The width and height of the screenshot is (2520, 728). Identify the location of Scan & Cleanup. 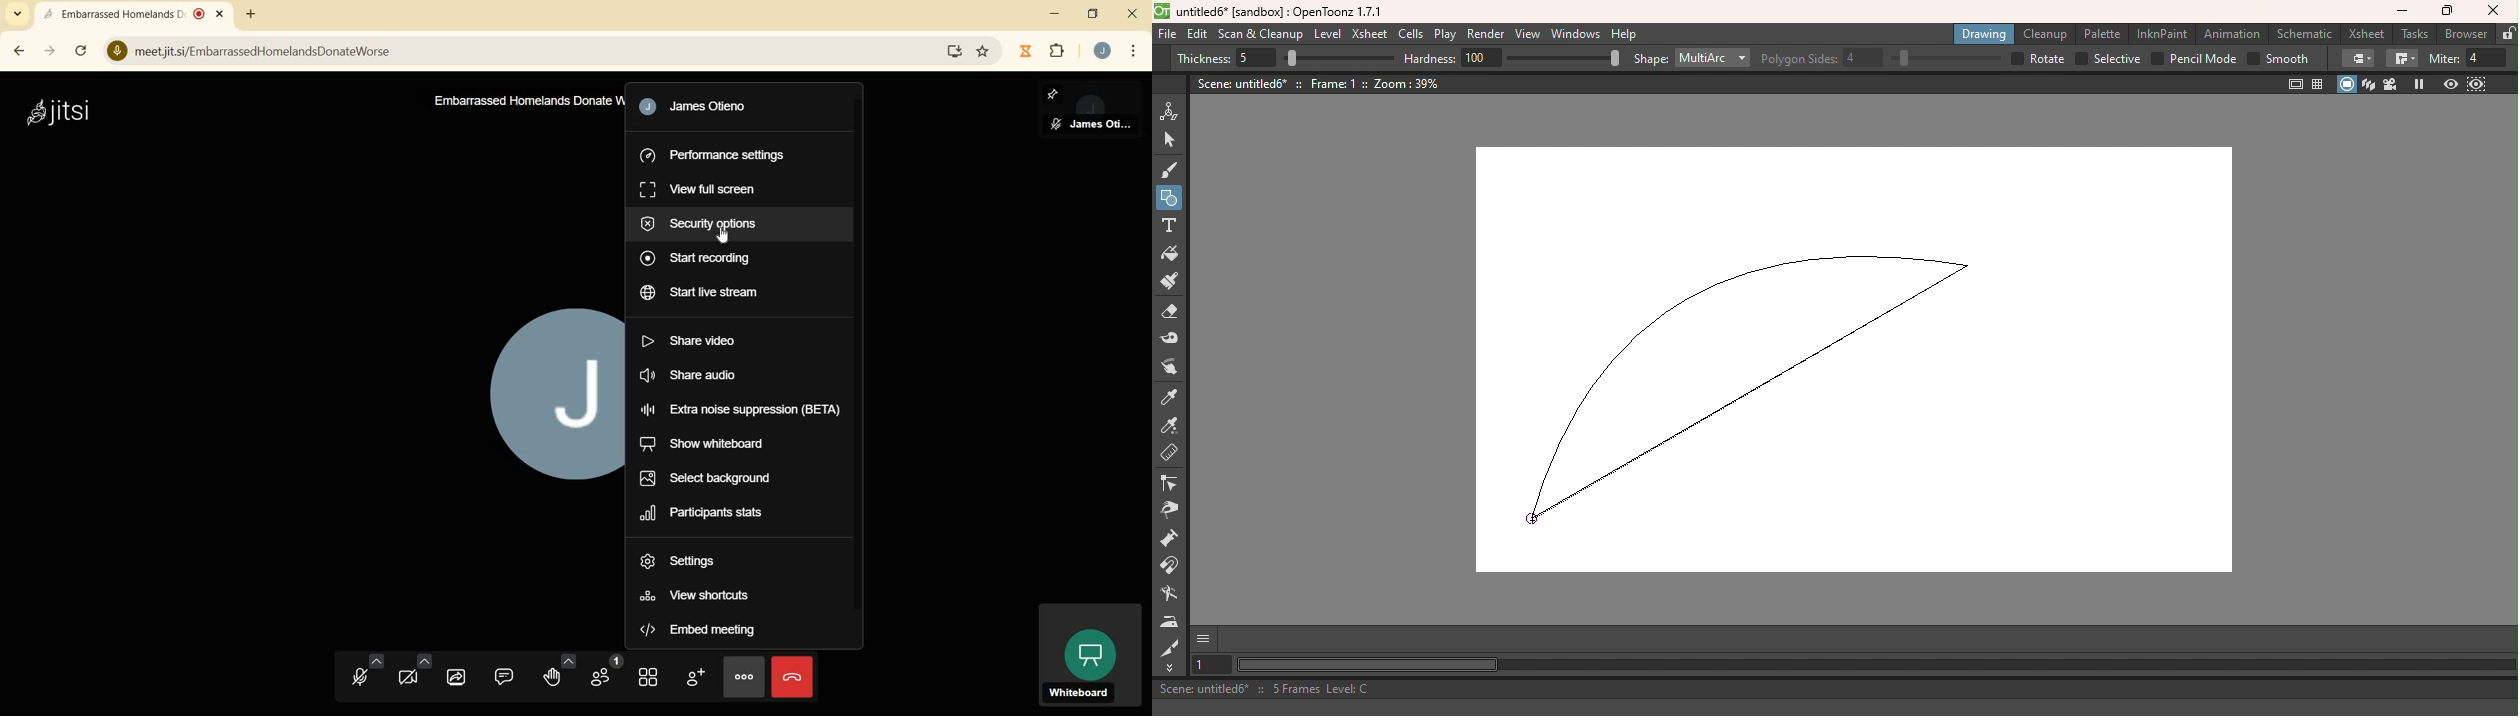
(1260, 34).